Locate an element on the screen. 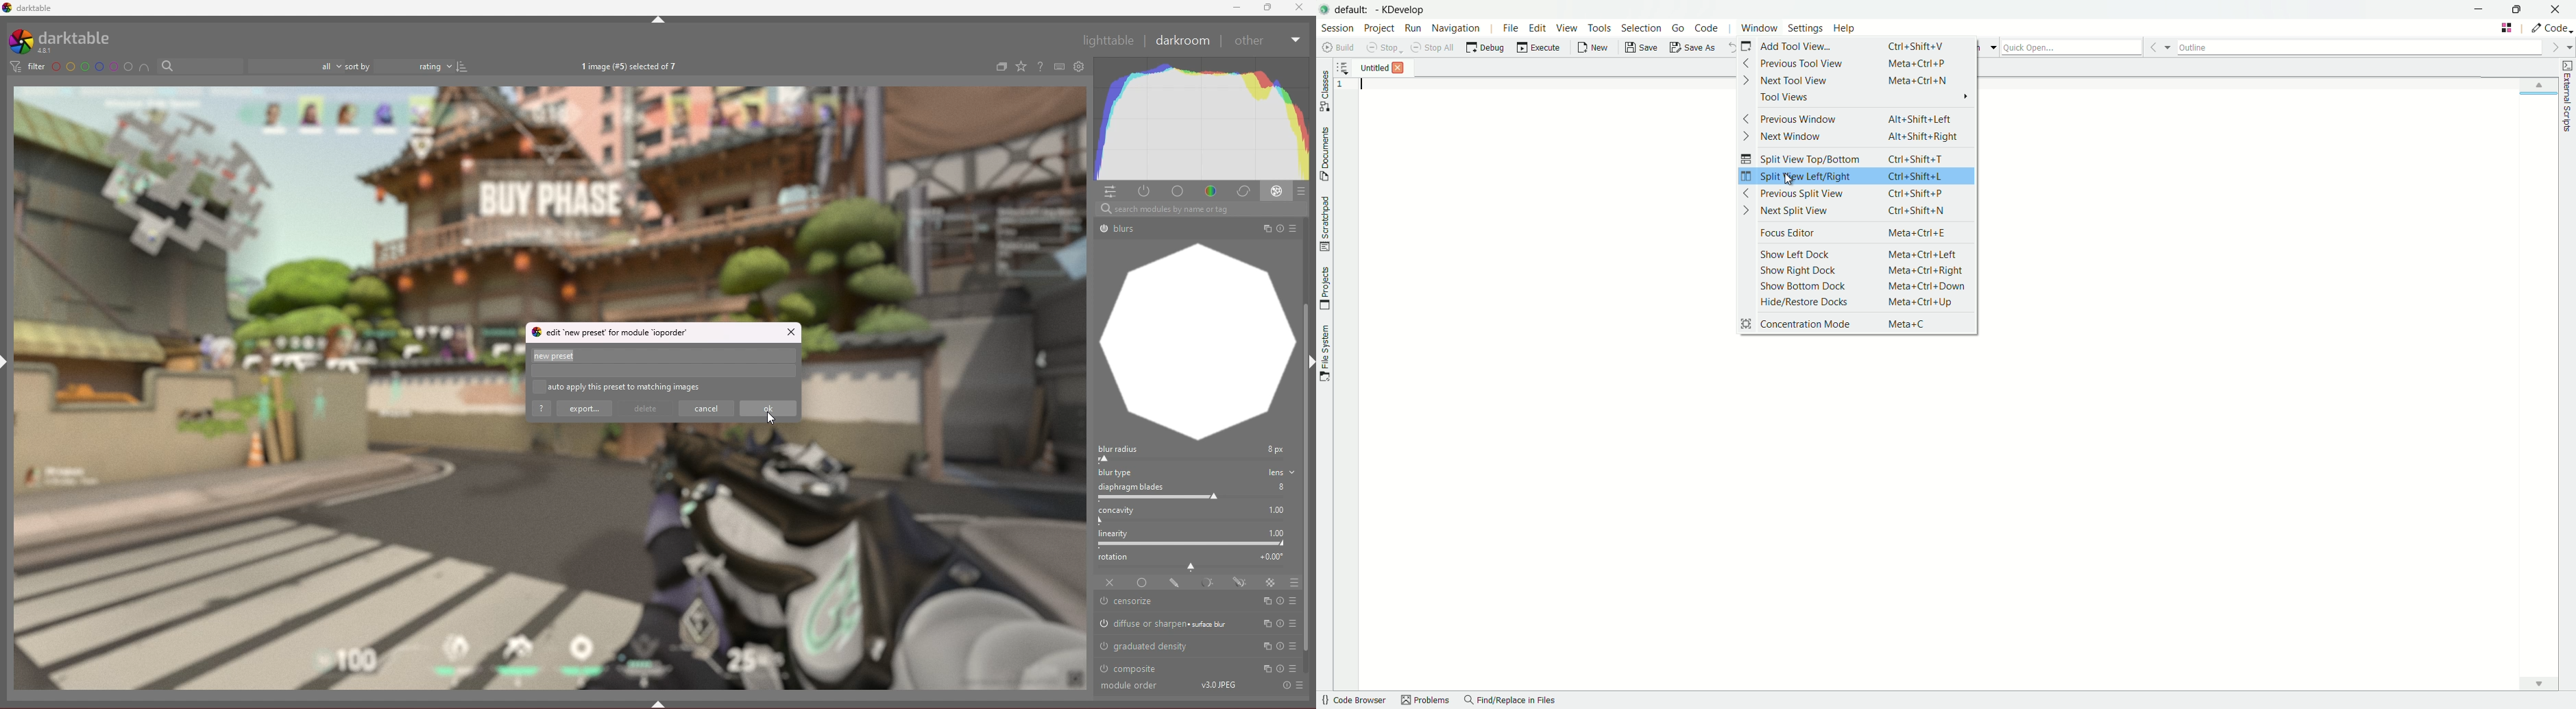 The height and width of the screenshot is (728, 2576). filter is located at coordinates (28, 66).